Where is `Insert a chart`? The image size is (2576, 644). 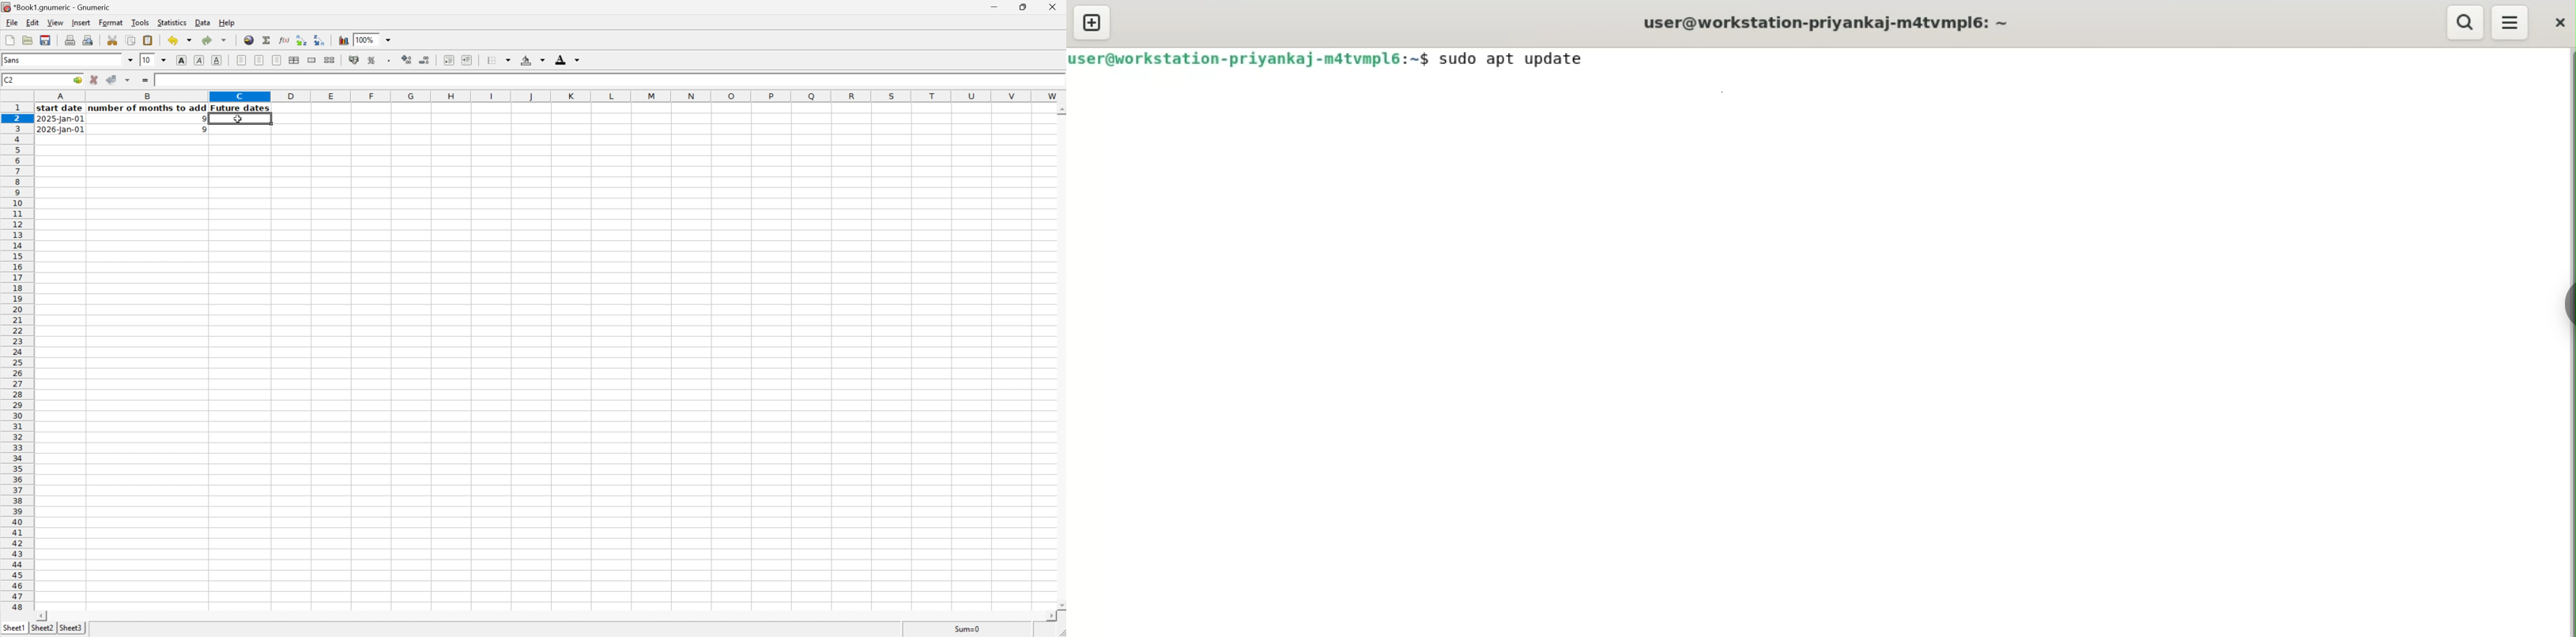 Insert a chart is located at coordinates (344, 40).